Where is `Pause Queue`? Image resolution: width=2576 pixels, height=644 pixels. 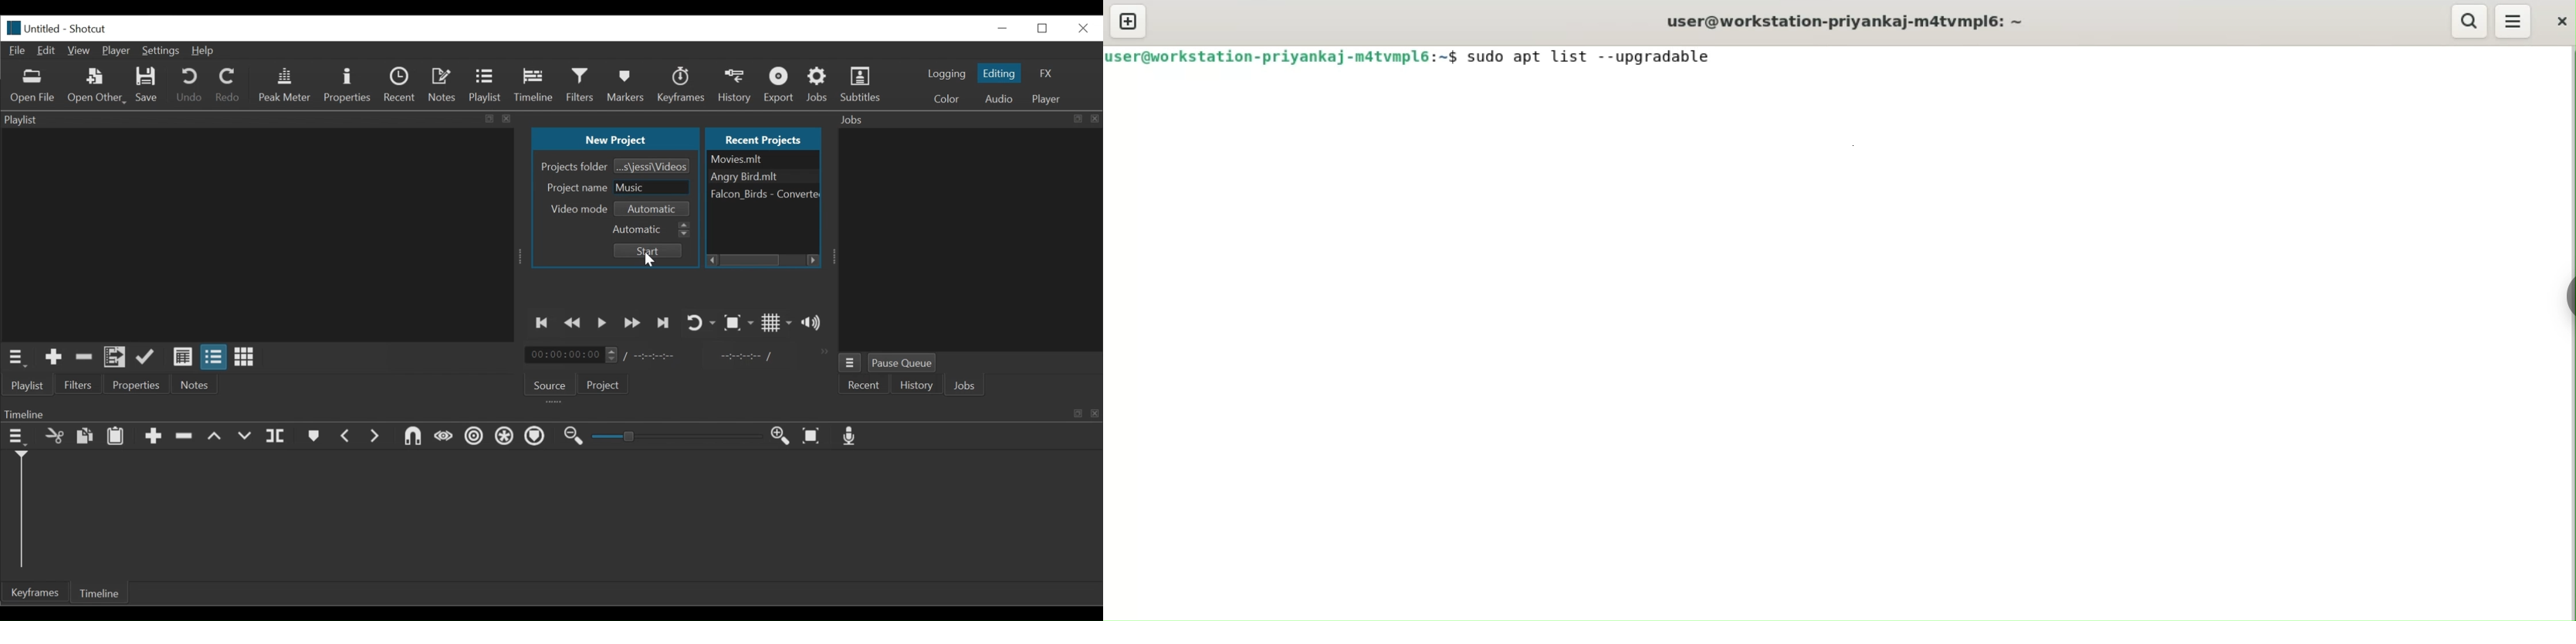
Pause Queue is located at coordinates (906, 362).